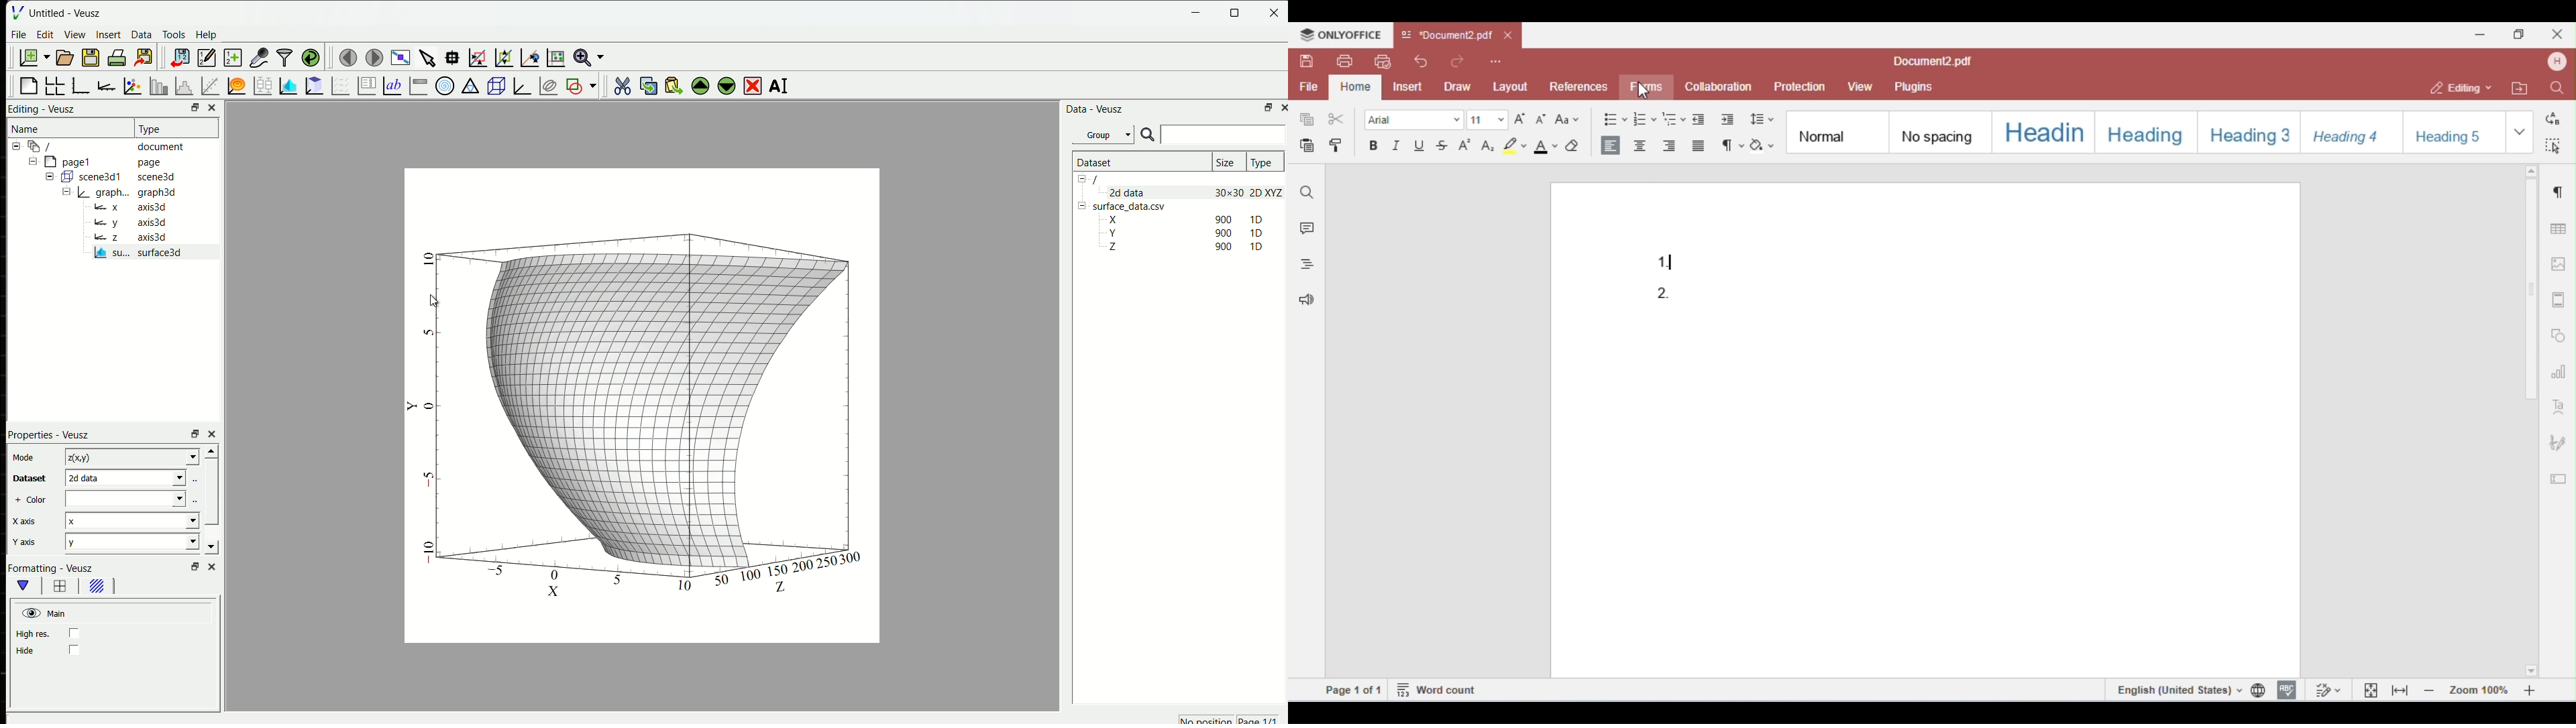 The image size is (2576, 728). I want to click on logo, so click(17, 13).